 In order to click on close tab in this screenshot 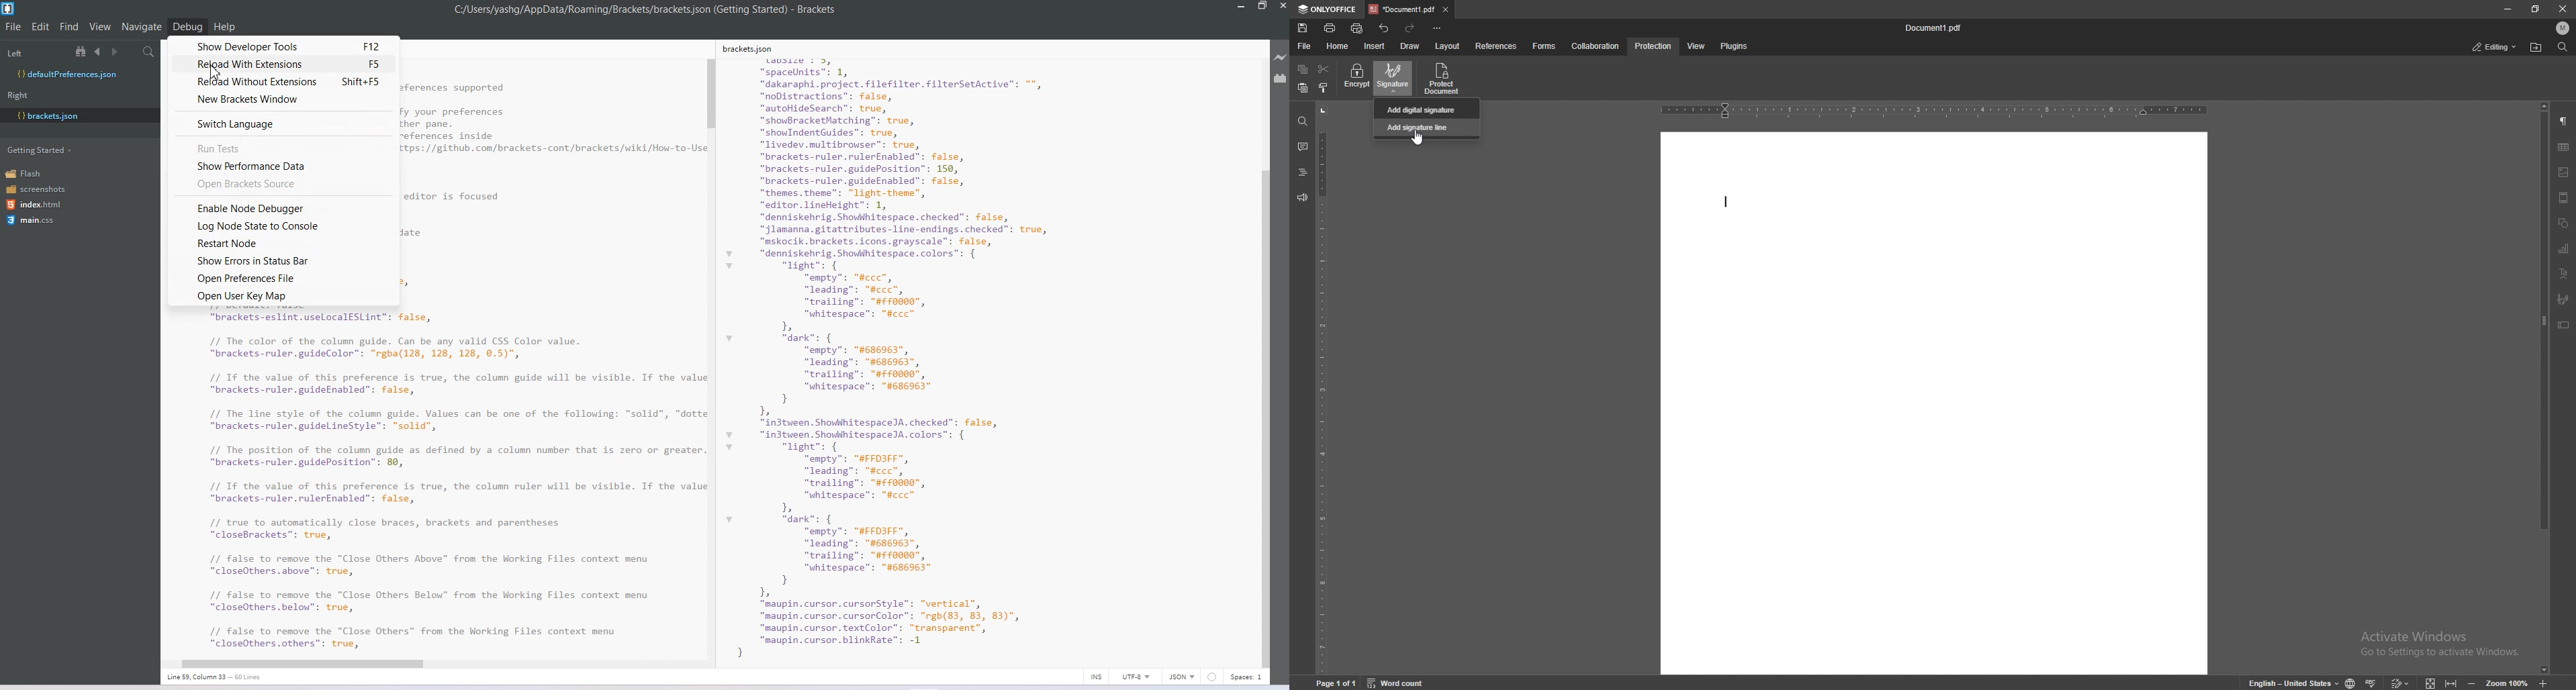, I will do `click(1446, 9)`.